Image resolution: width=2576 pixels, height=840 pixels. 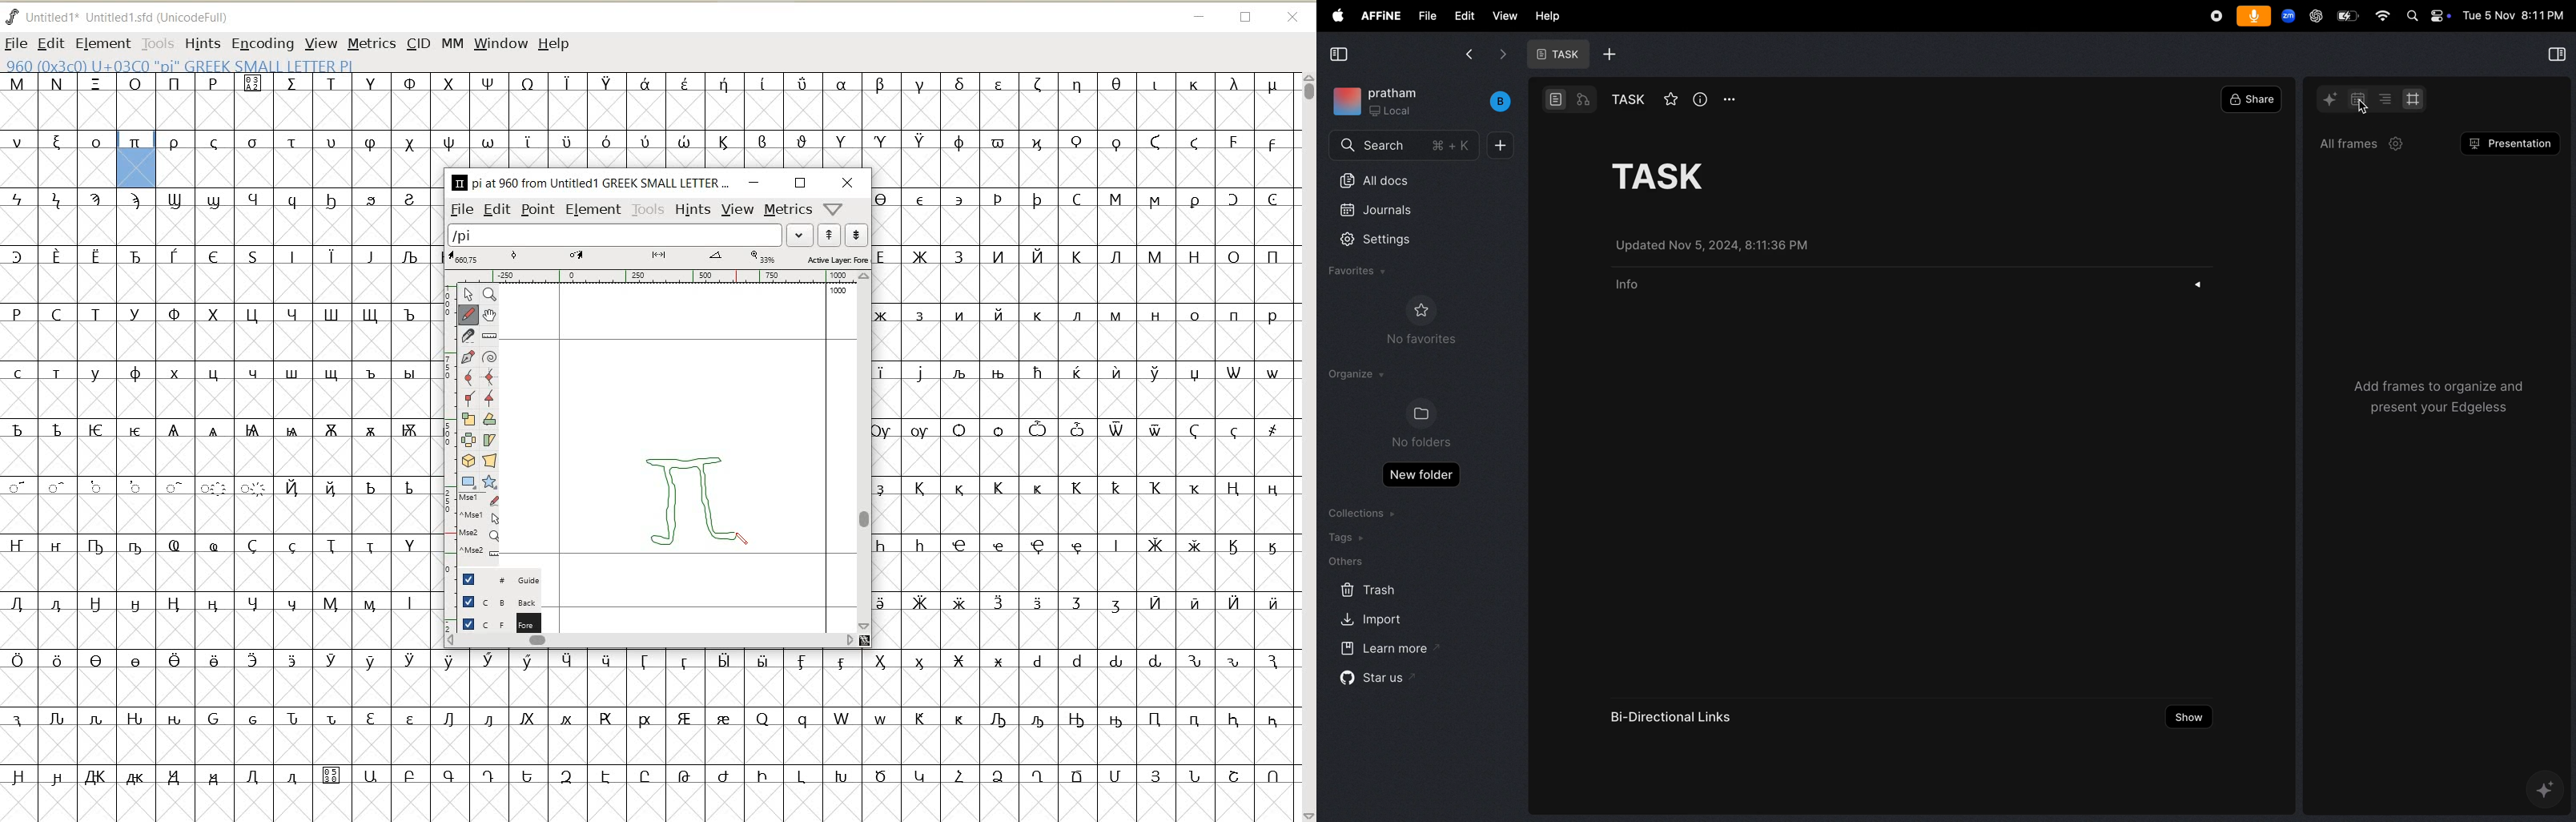 What do you see at coordinates (1502, 15) in the screenshot?
I see `view` at bounding box center [1502, 15].